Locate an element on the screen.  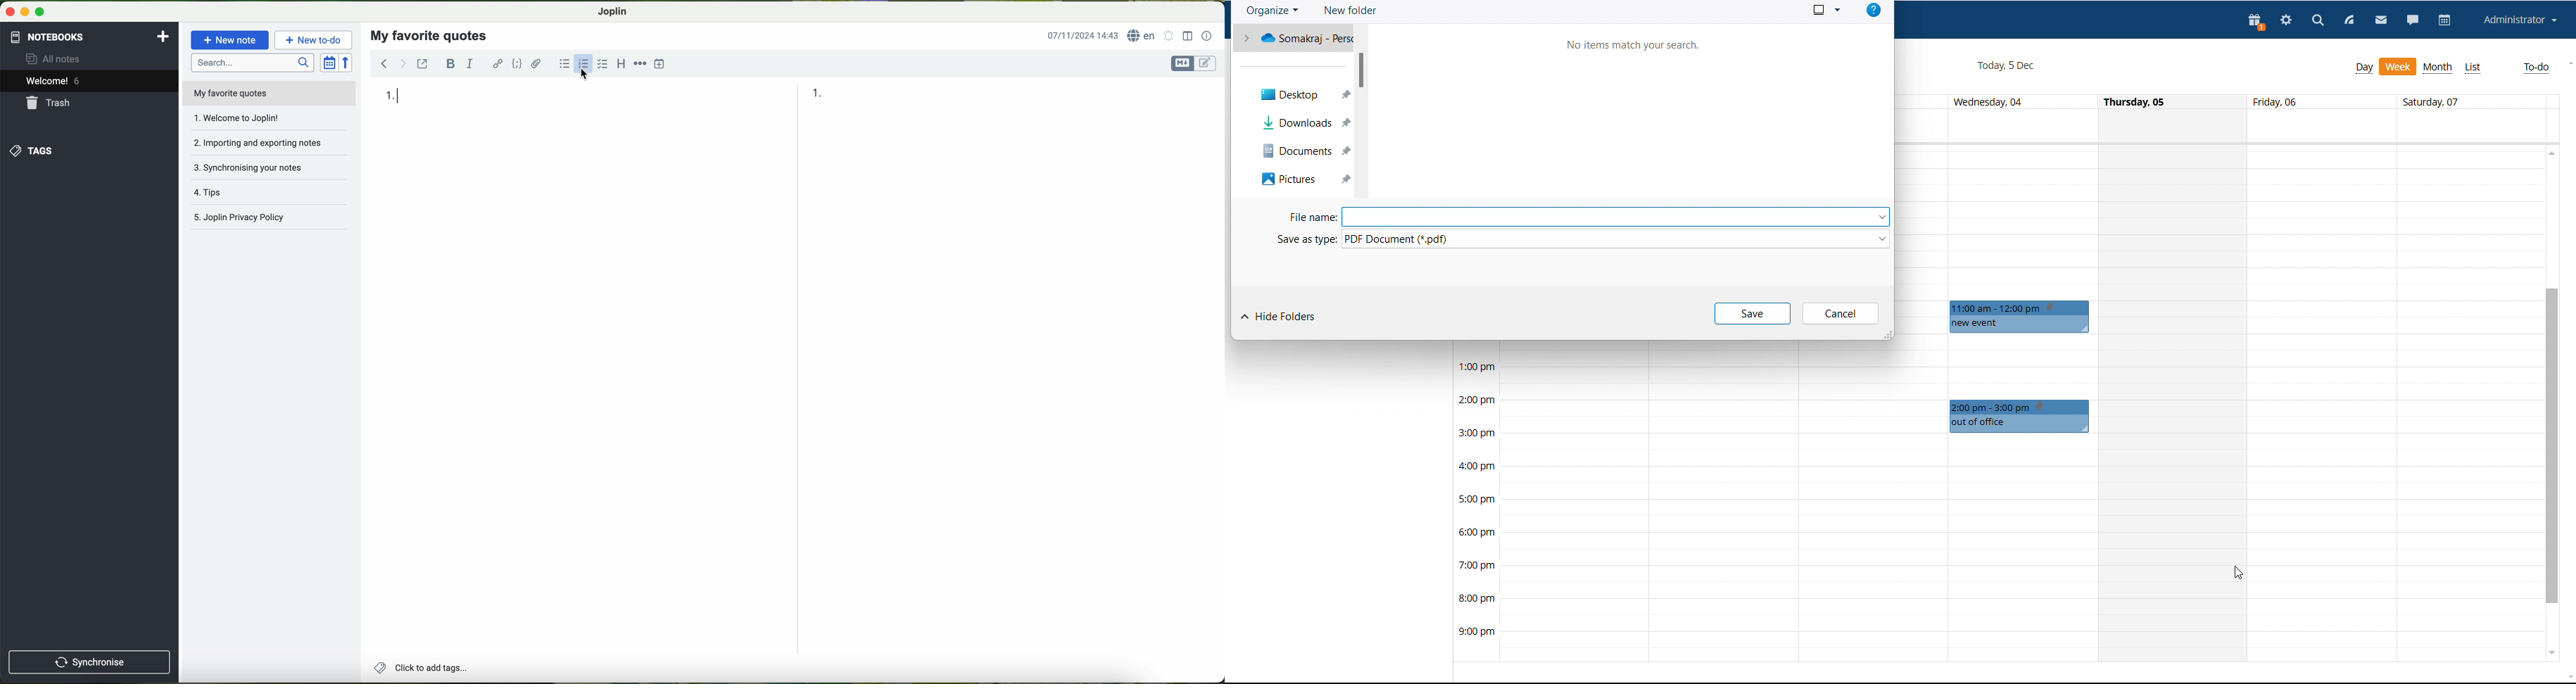
toggle external editing is located at coordinates (423, 64).